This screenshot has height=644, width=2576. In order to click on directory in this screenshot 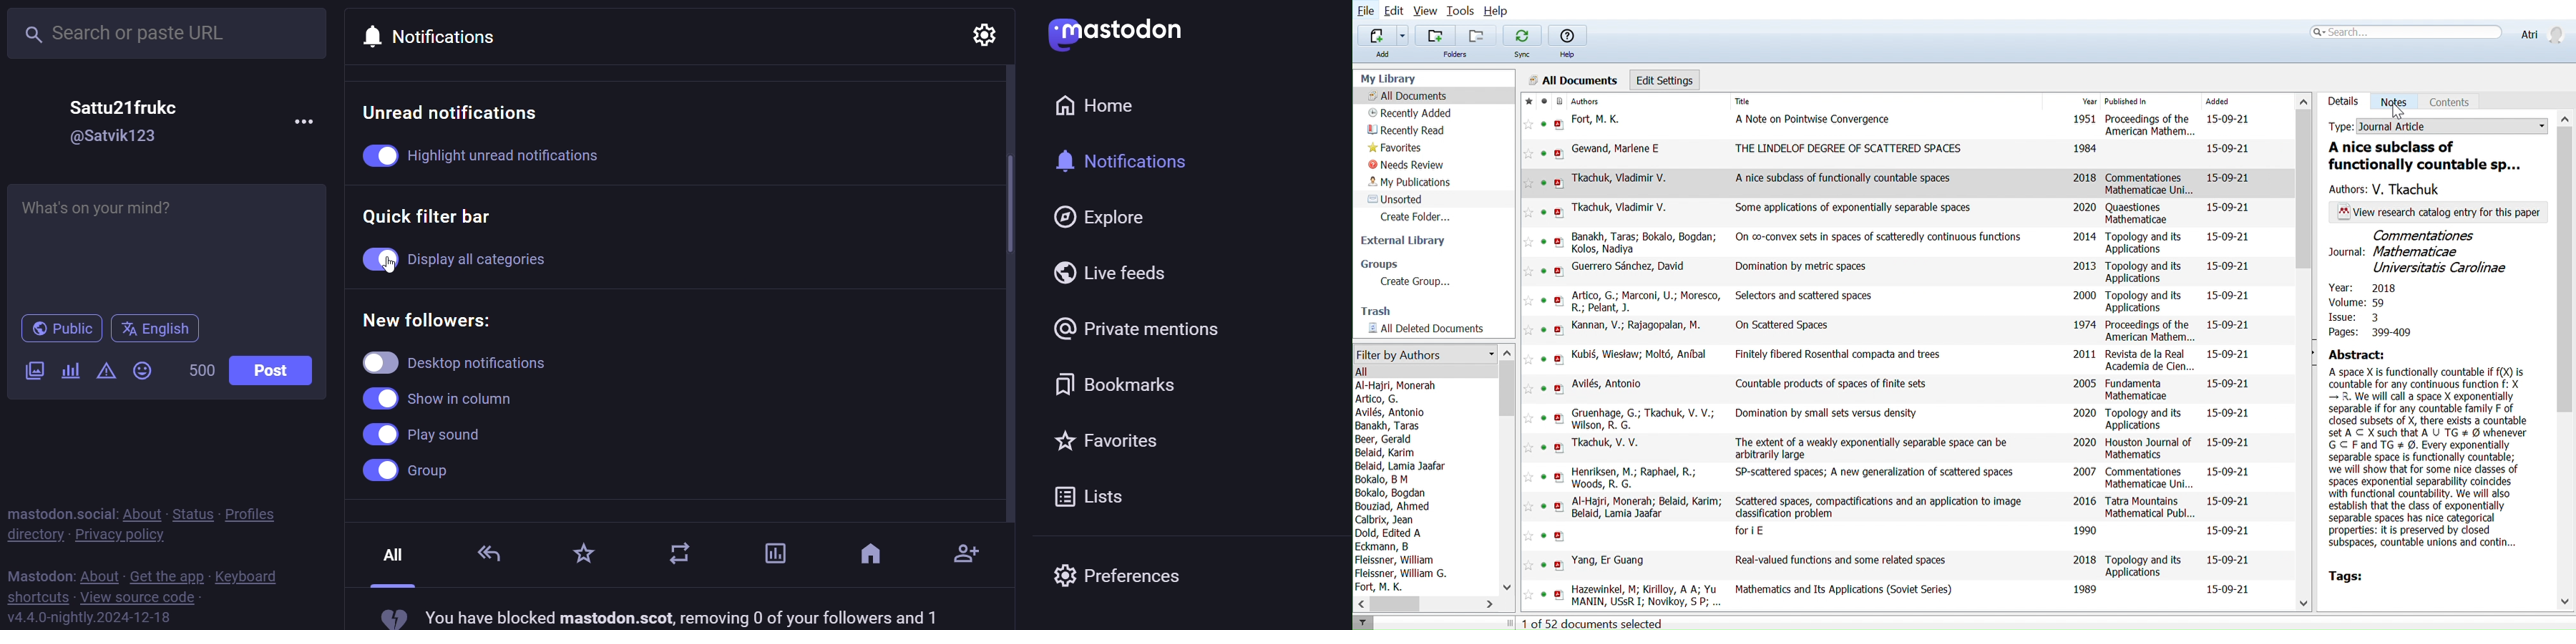, I will do `click(34, 535)`.